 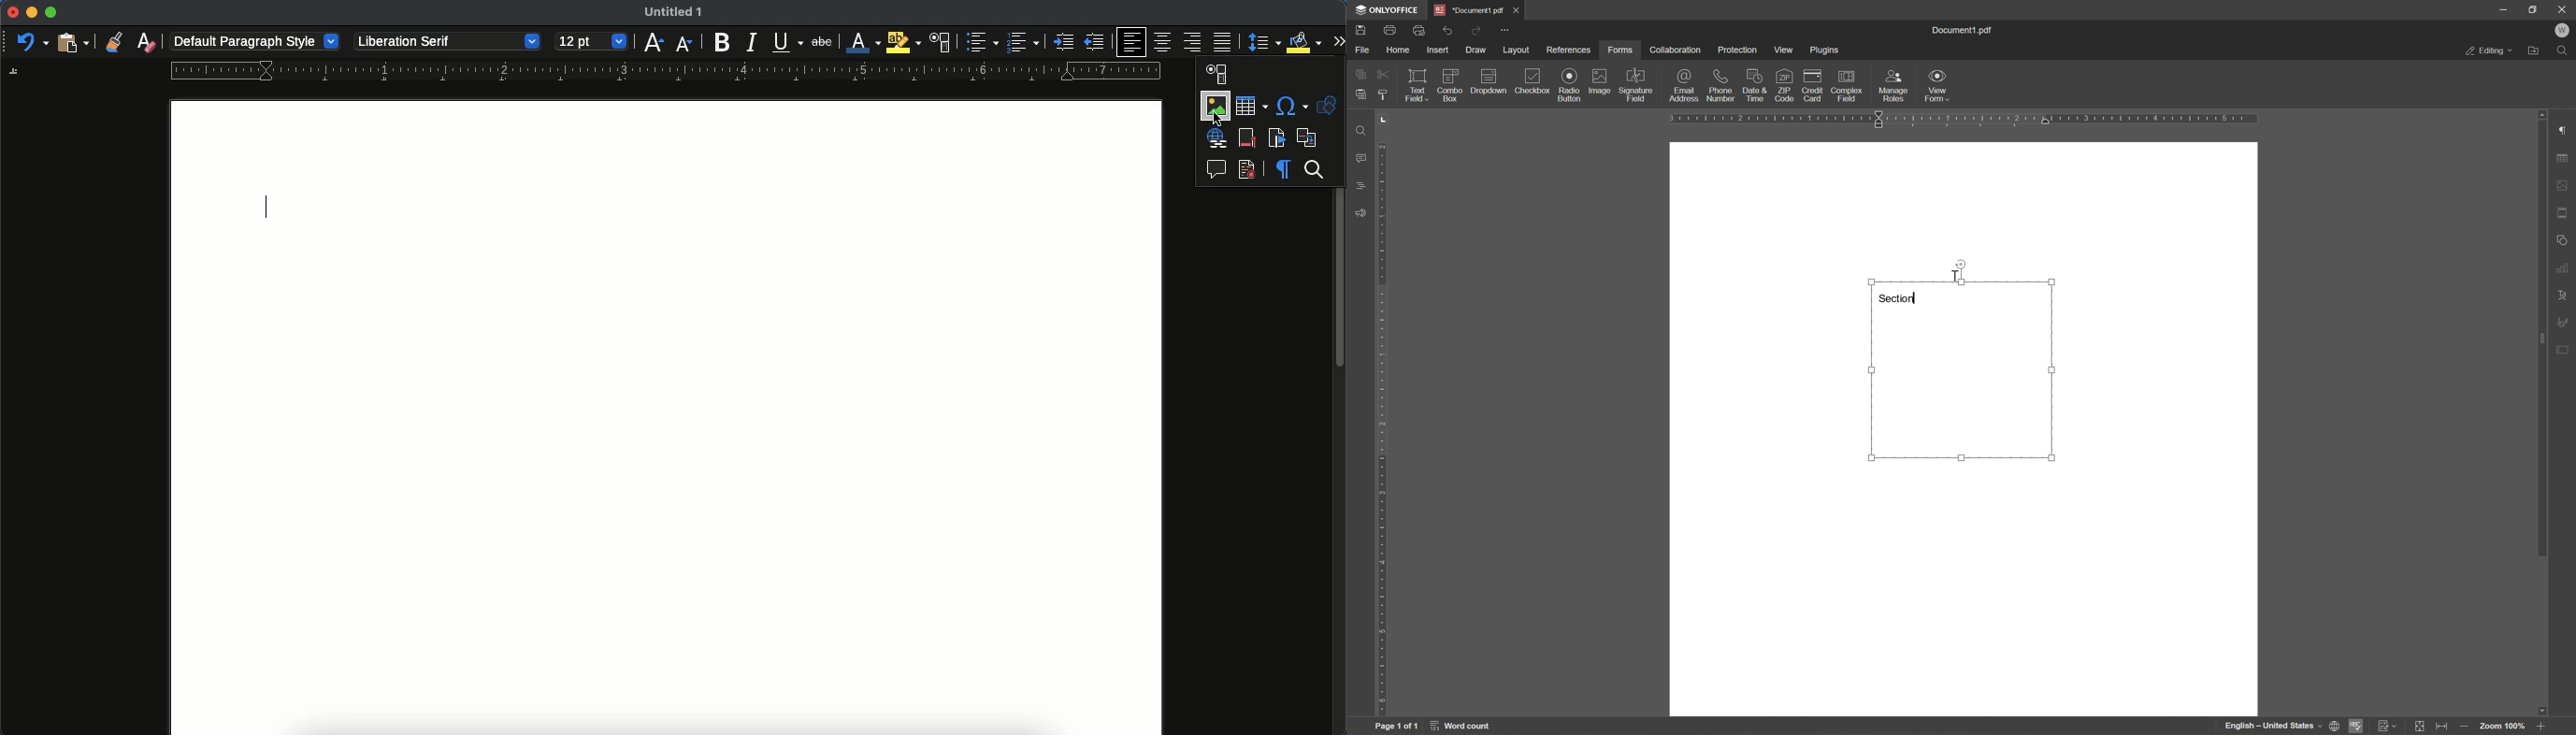 I want to click on left aligned, so click(x=1130, y=42).